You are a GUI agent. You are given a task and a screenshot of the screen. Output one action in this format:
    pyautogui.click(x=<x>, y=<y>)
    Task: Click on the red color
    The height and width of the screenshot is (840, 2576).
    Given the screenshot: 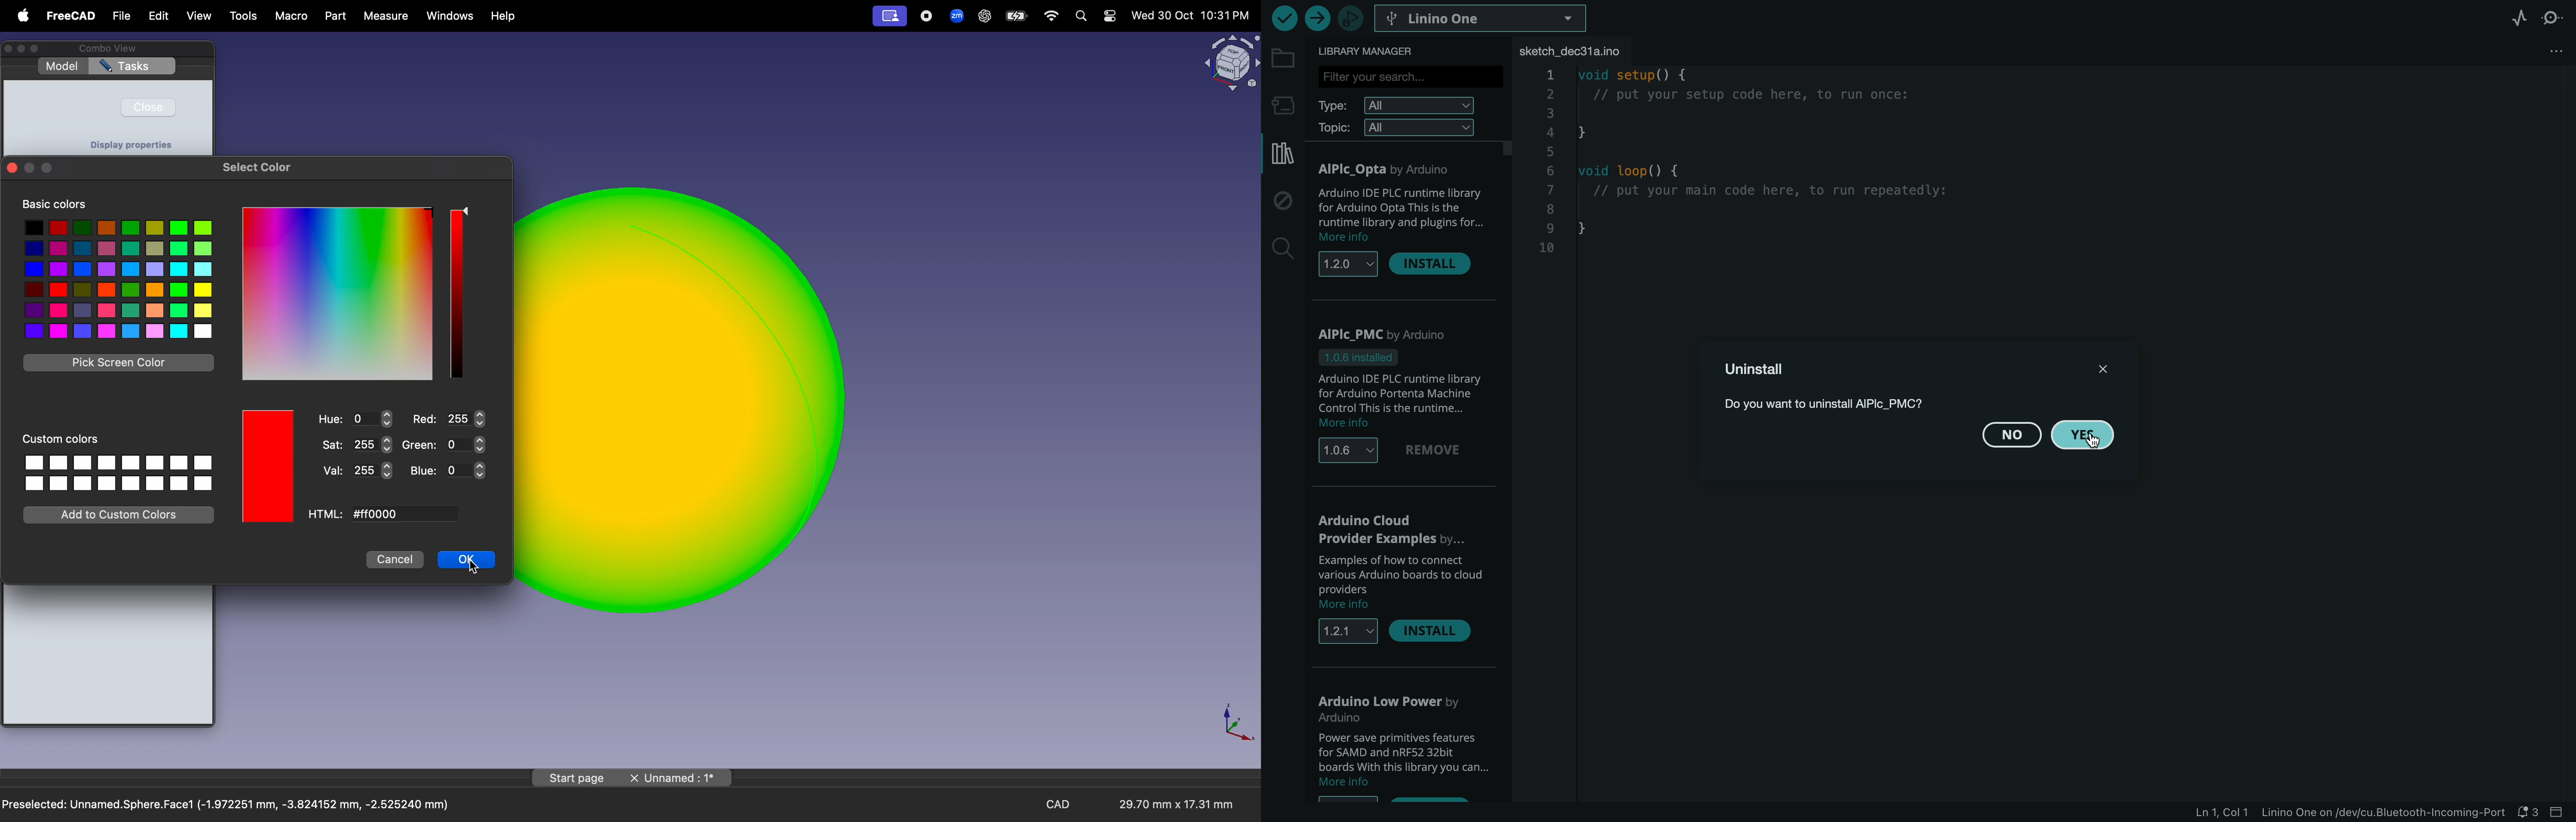 What is the action you would take?
    pyautogui.click(x=269, y=466)
    